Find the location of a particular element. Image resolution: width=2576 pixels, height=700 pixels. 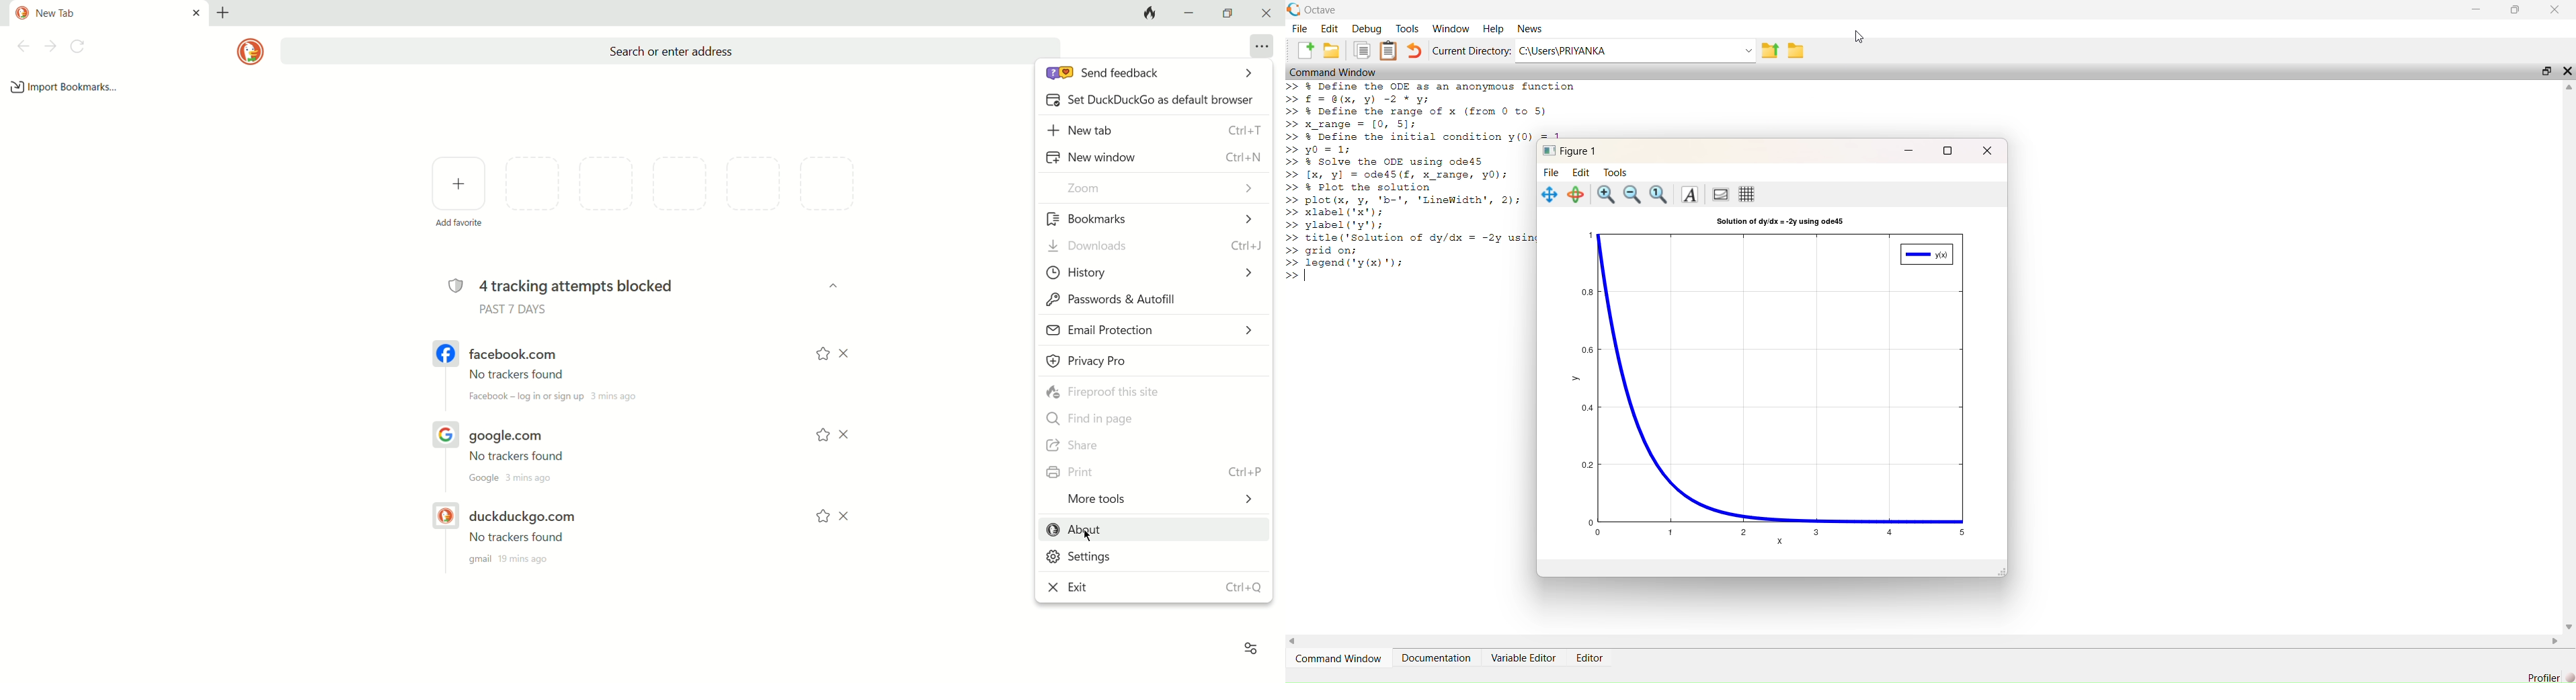

graph is located at coordinates (1776, 383).